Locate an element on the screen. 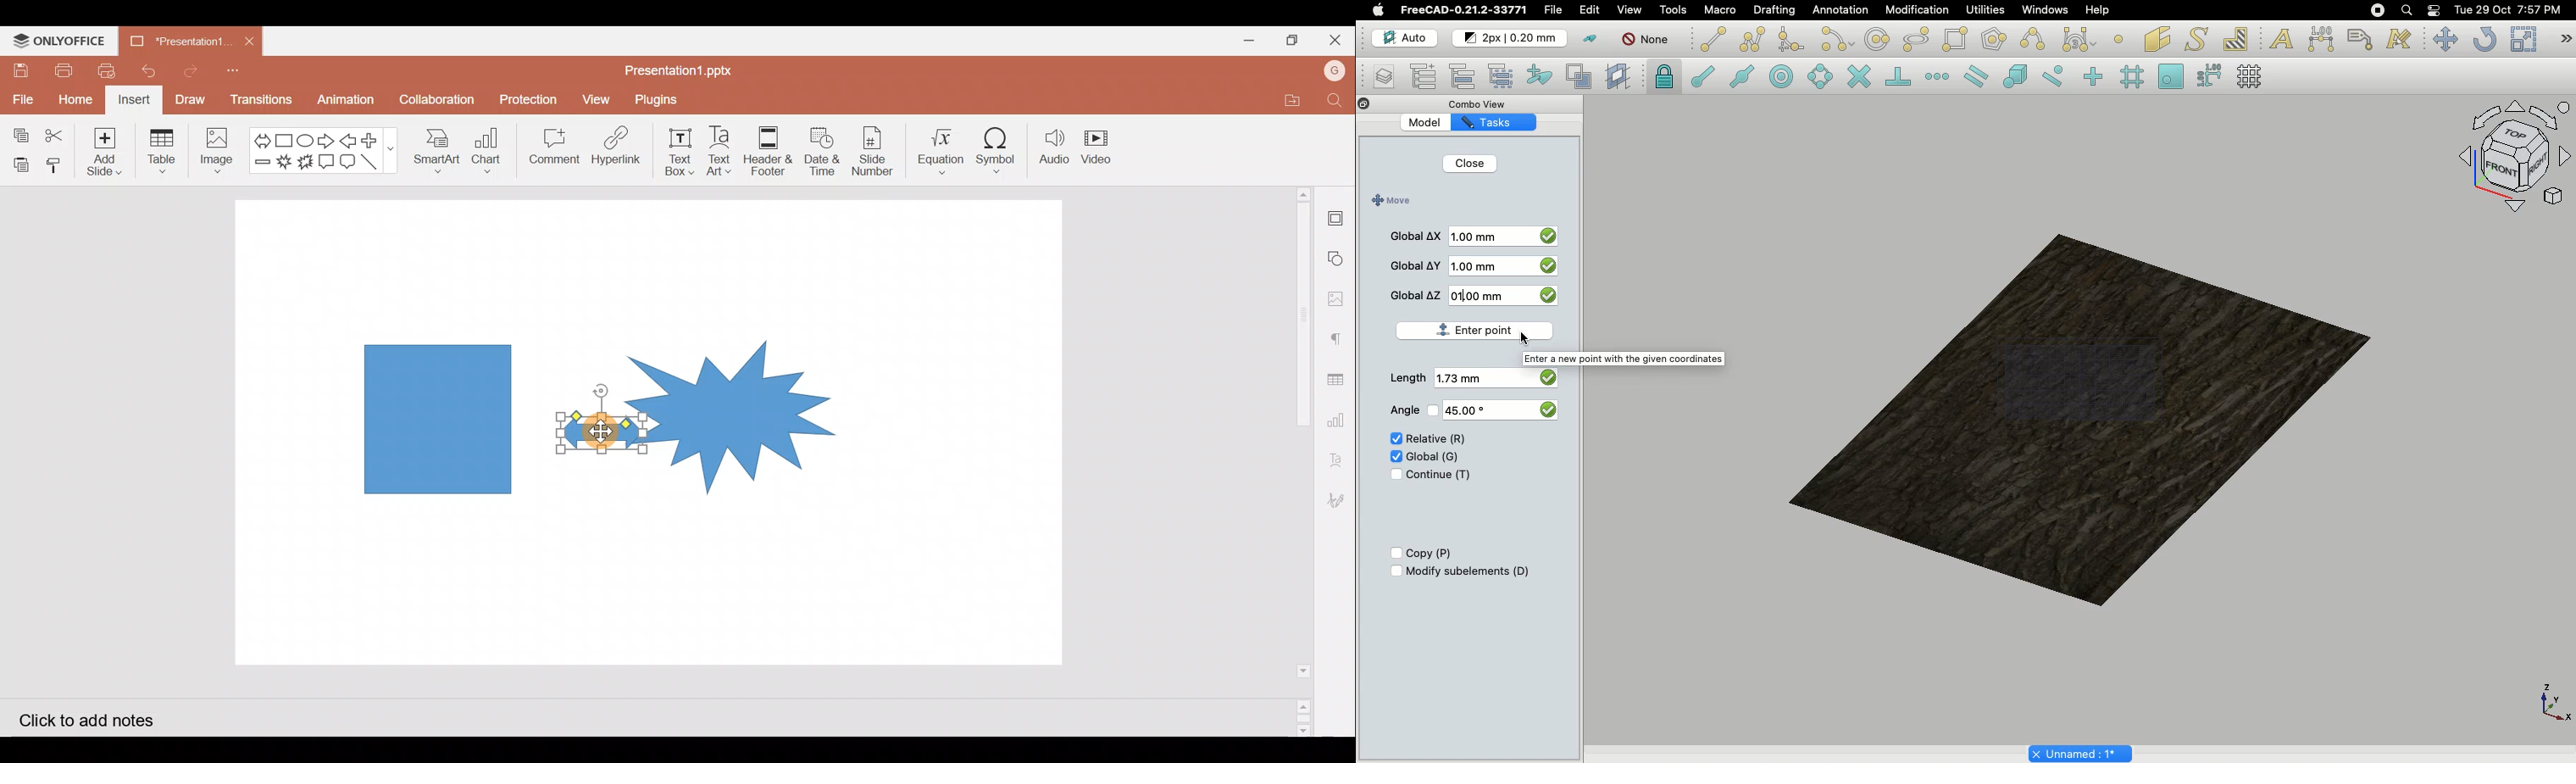 The image size is (2576, 784). 1.00 is located at coordinates (1478, 238).